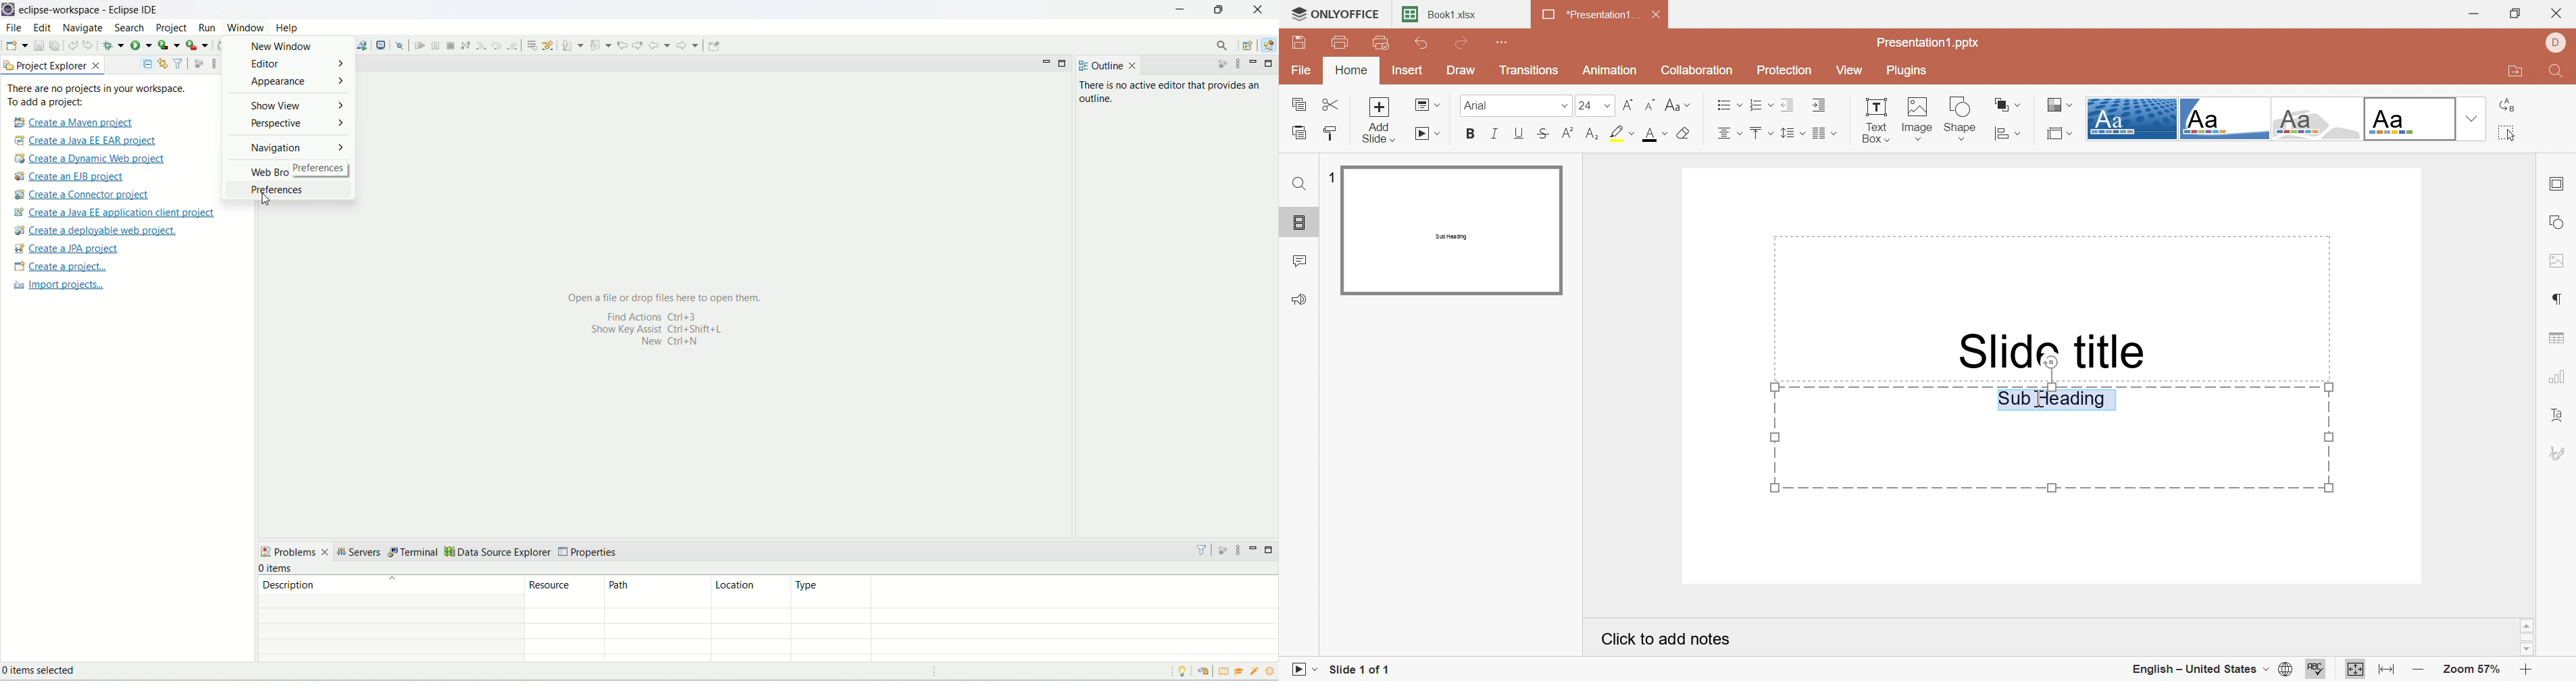 Image resolution: width=2576 pixels, height=700 pixels. What do you see at coordinates (147, 65) in the screenshot?
I see `collapse all` at bounding box center [147, 65].